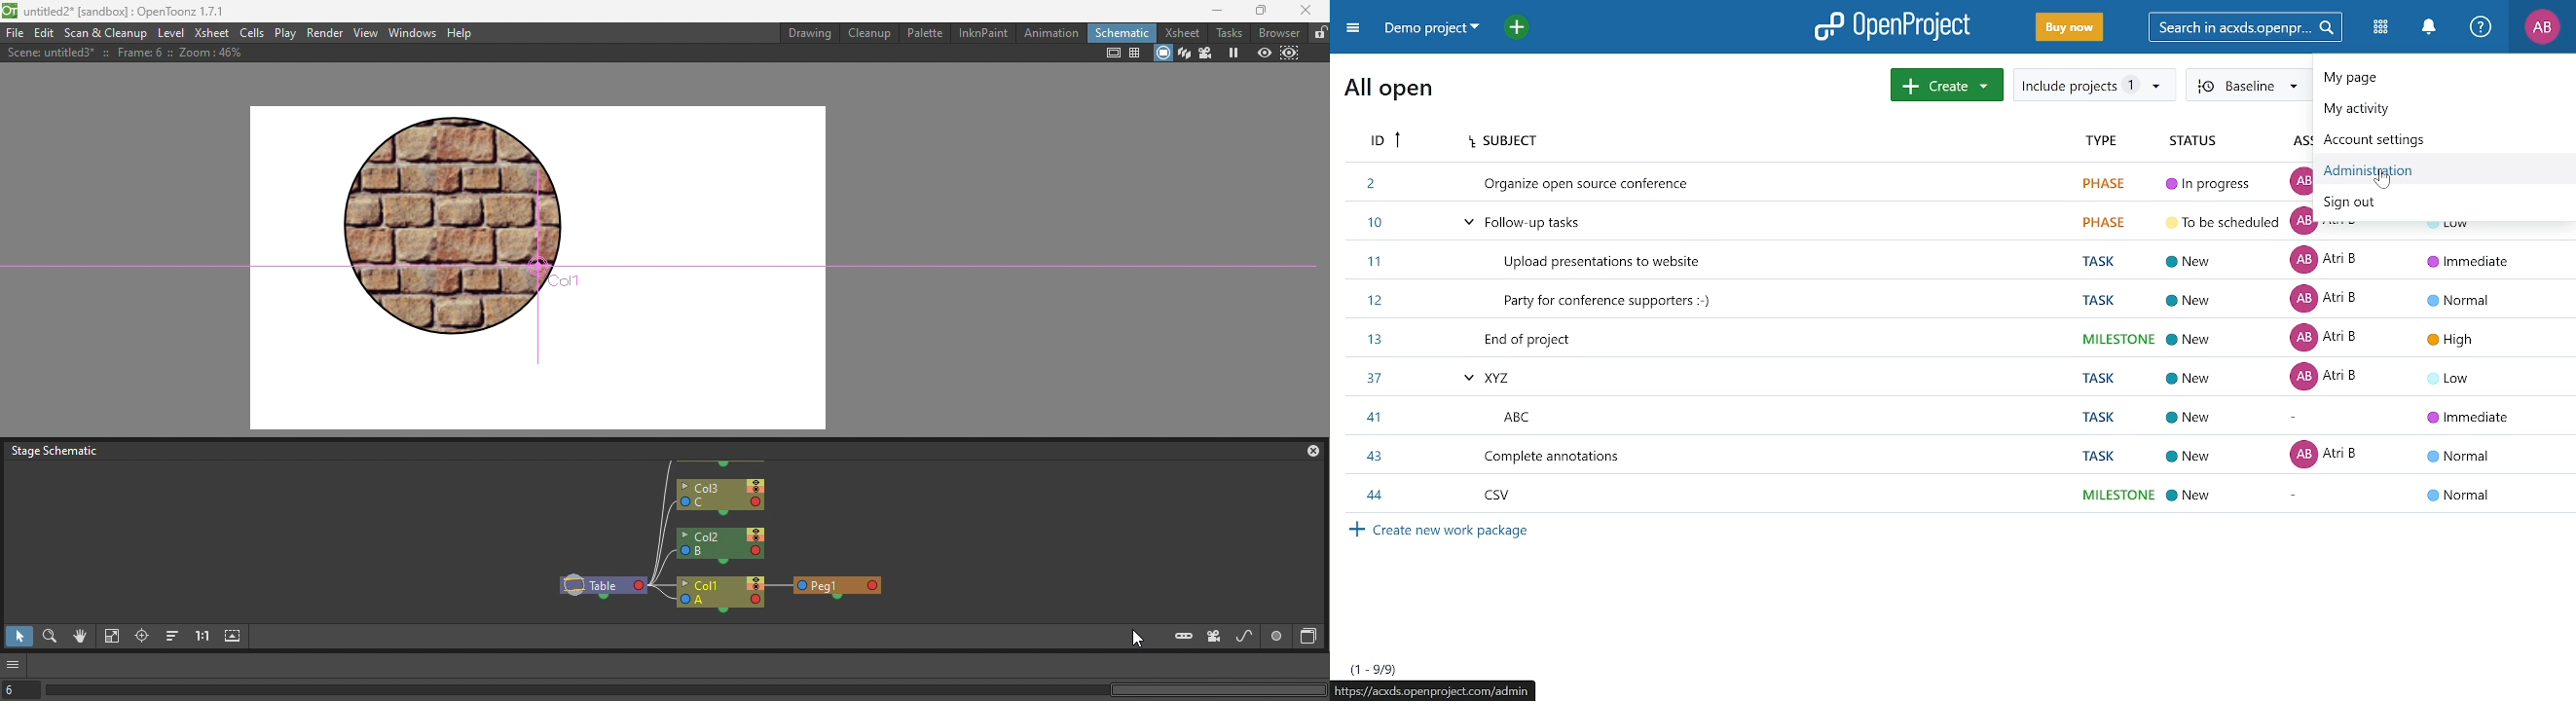  I want to click on More options, so click(15, 665).